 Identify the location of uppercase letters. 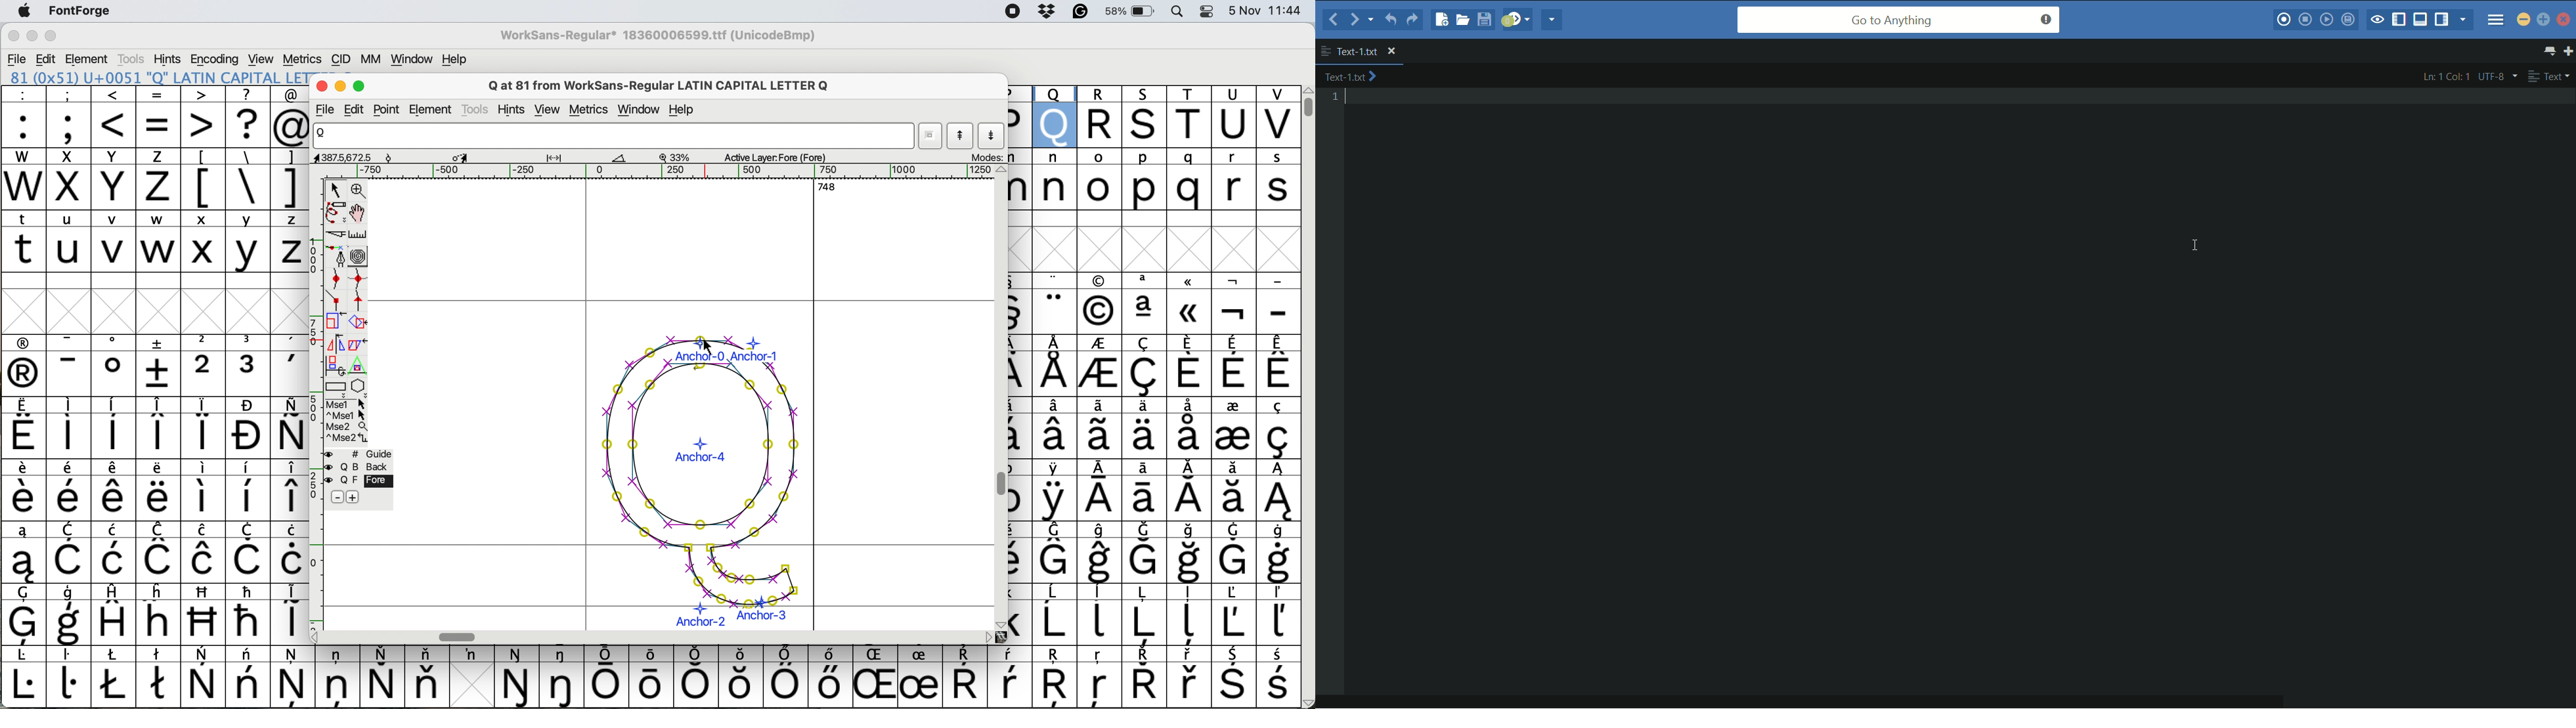
(1156, 116).